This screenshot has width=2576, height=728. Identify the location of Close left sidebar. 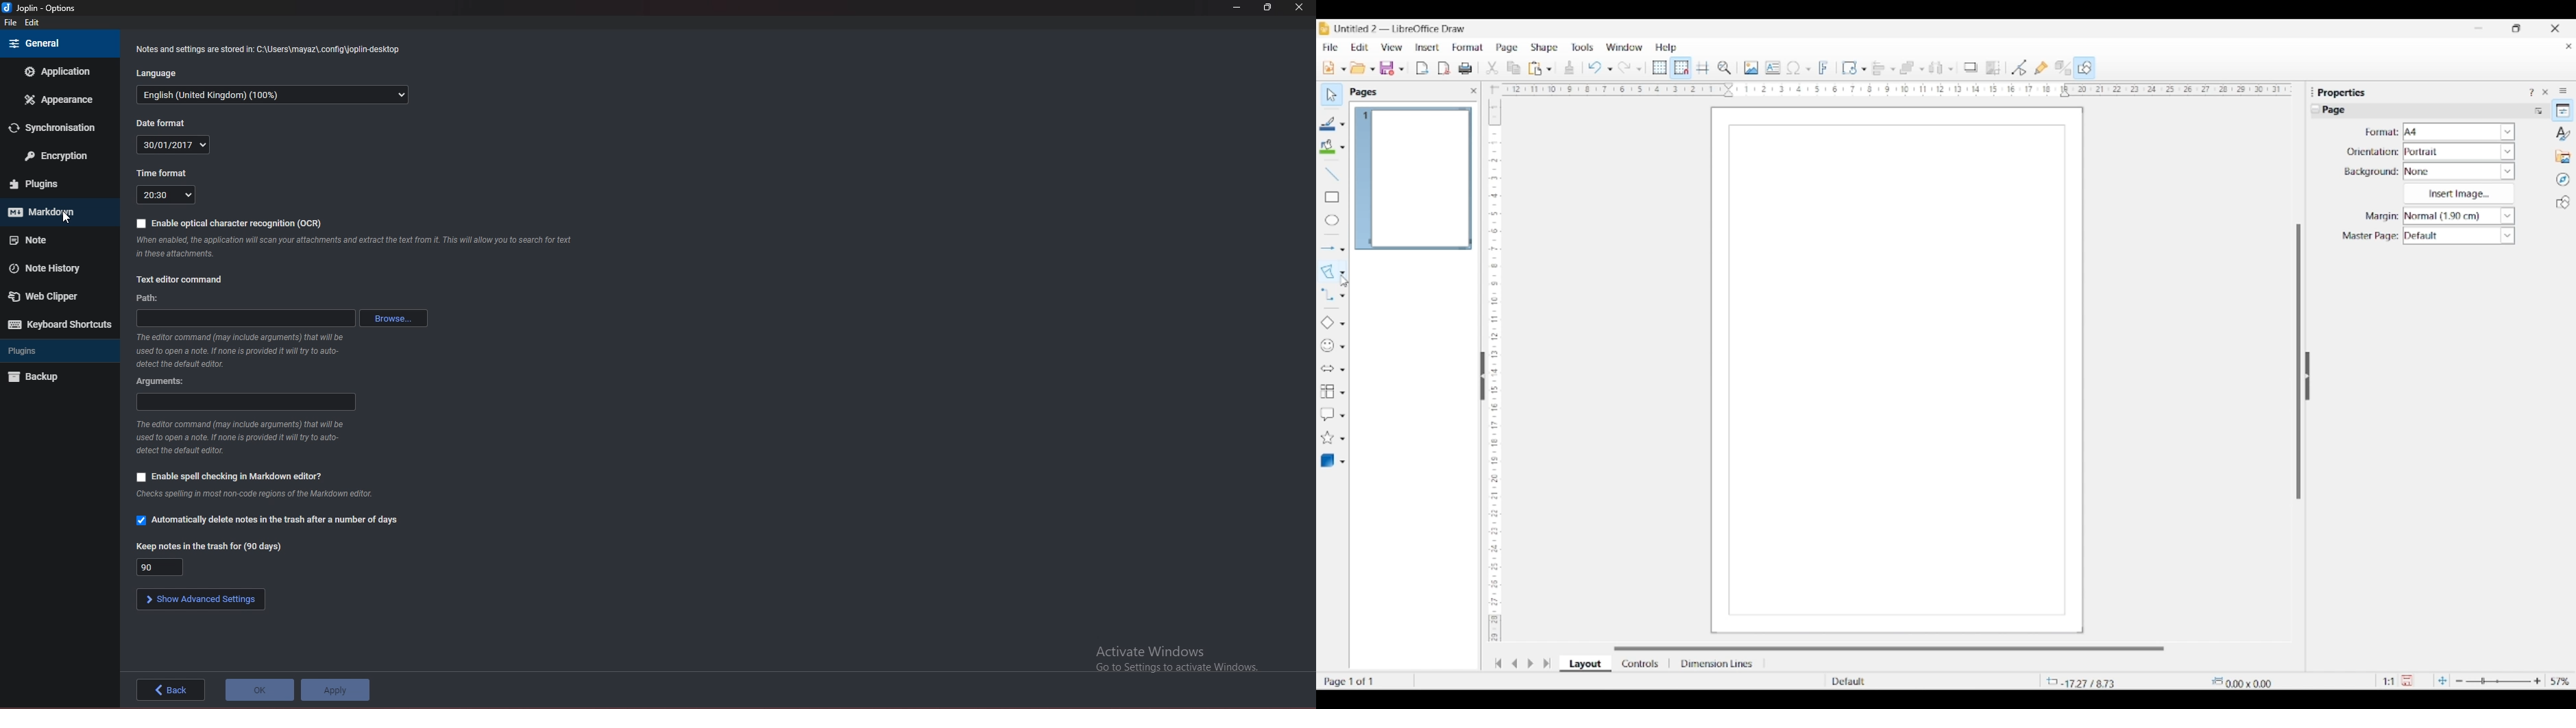
(1474, 91).